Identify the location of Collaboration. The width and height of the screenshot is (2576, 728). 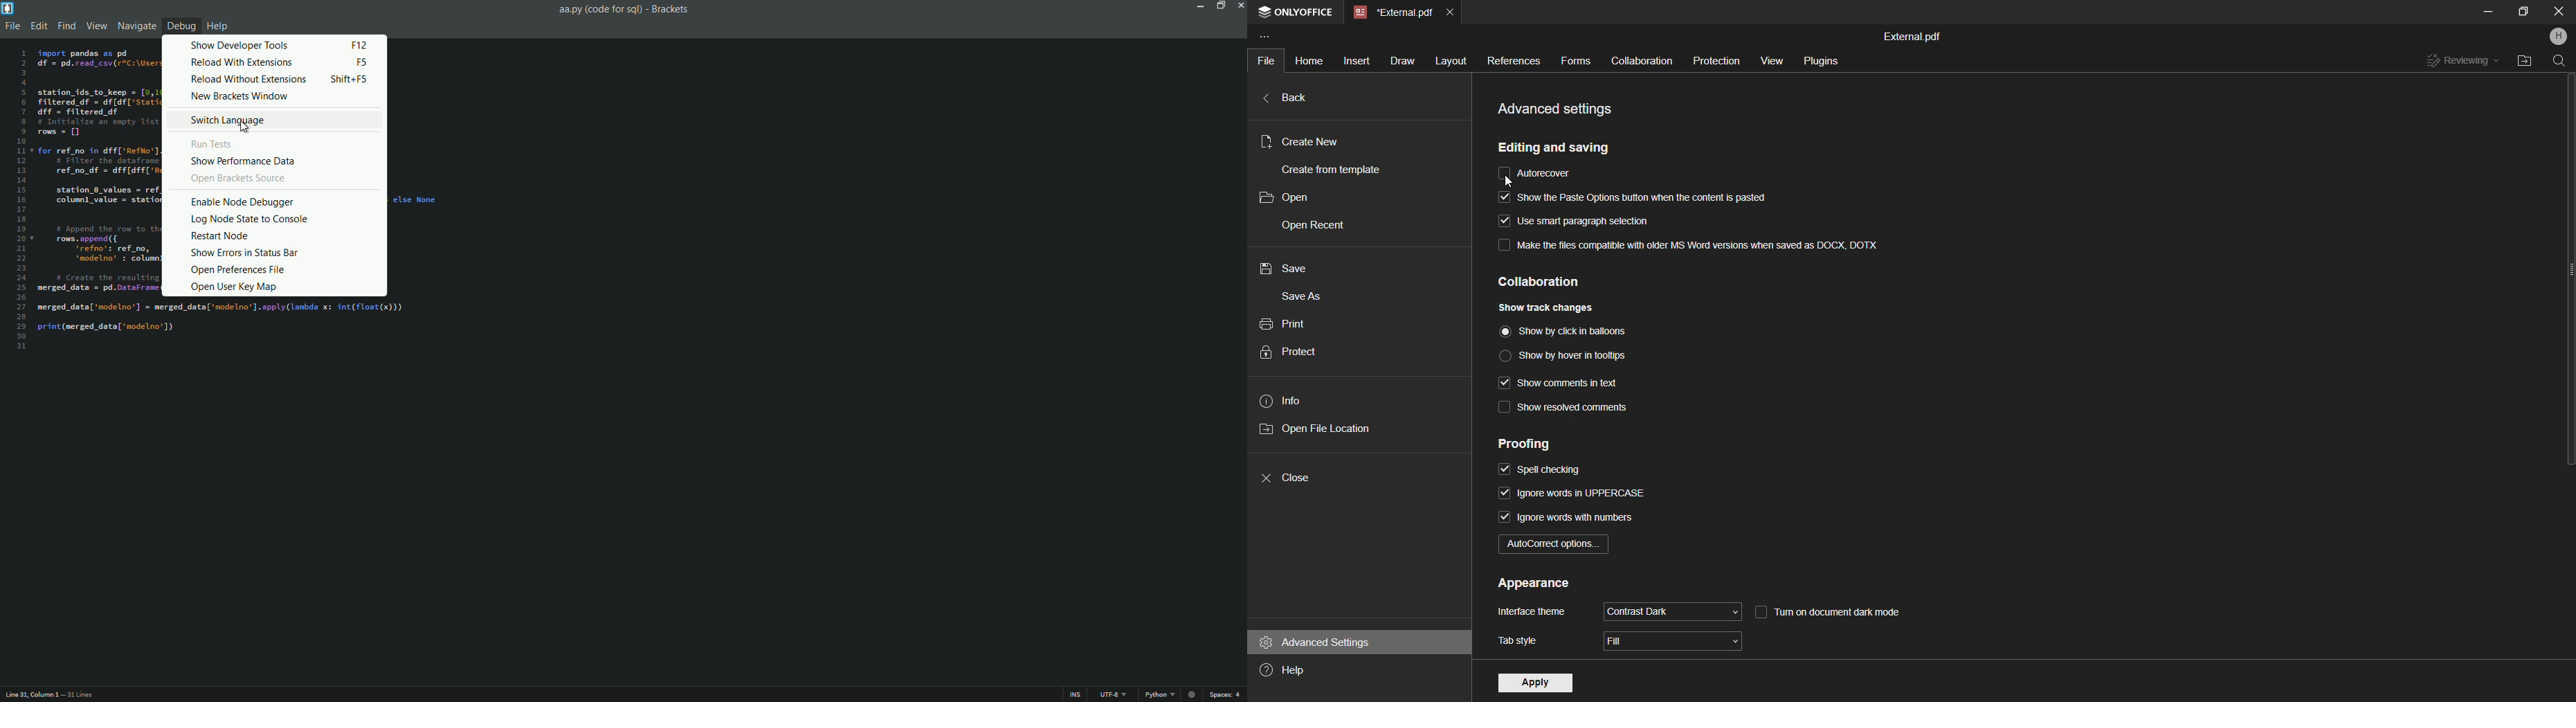
(1640, 62).